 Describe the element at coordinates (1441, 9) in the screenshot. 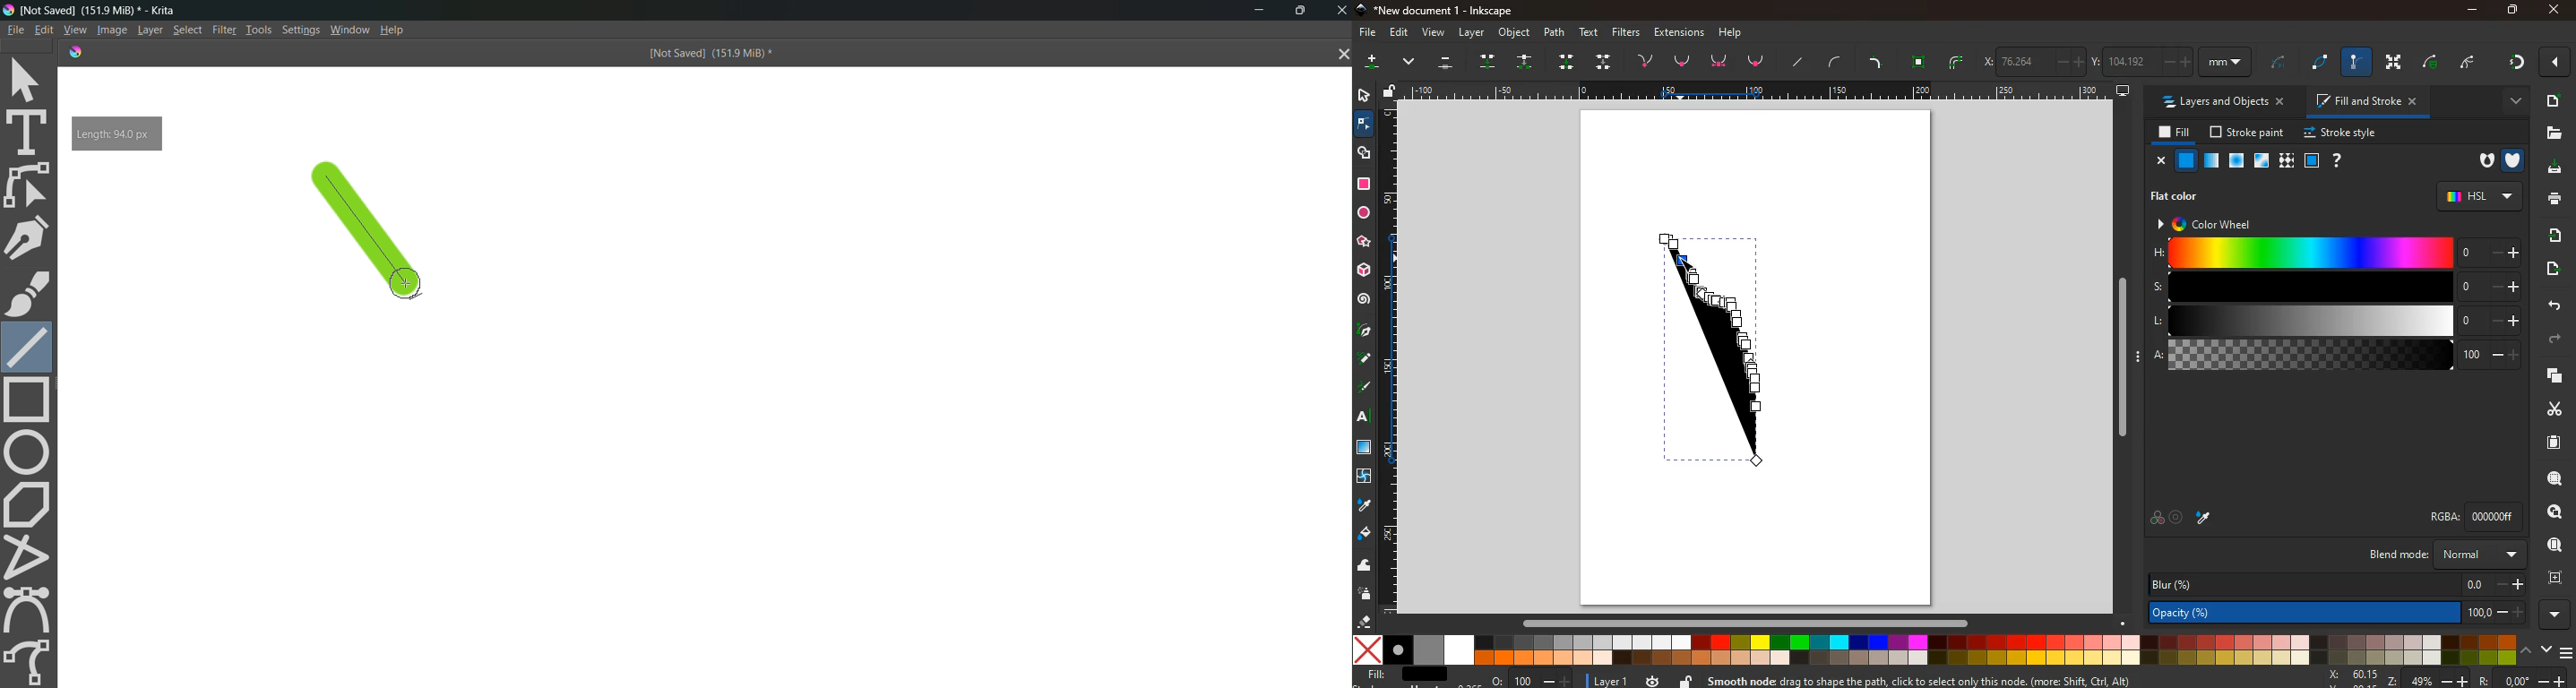

I see `inkscape` at that location.